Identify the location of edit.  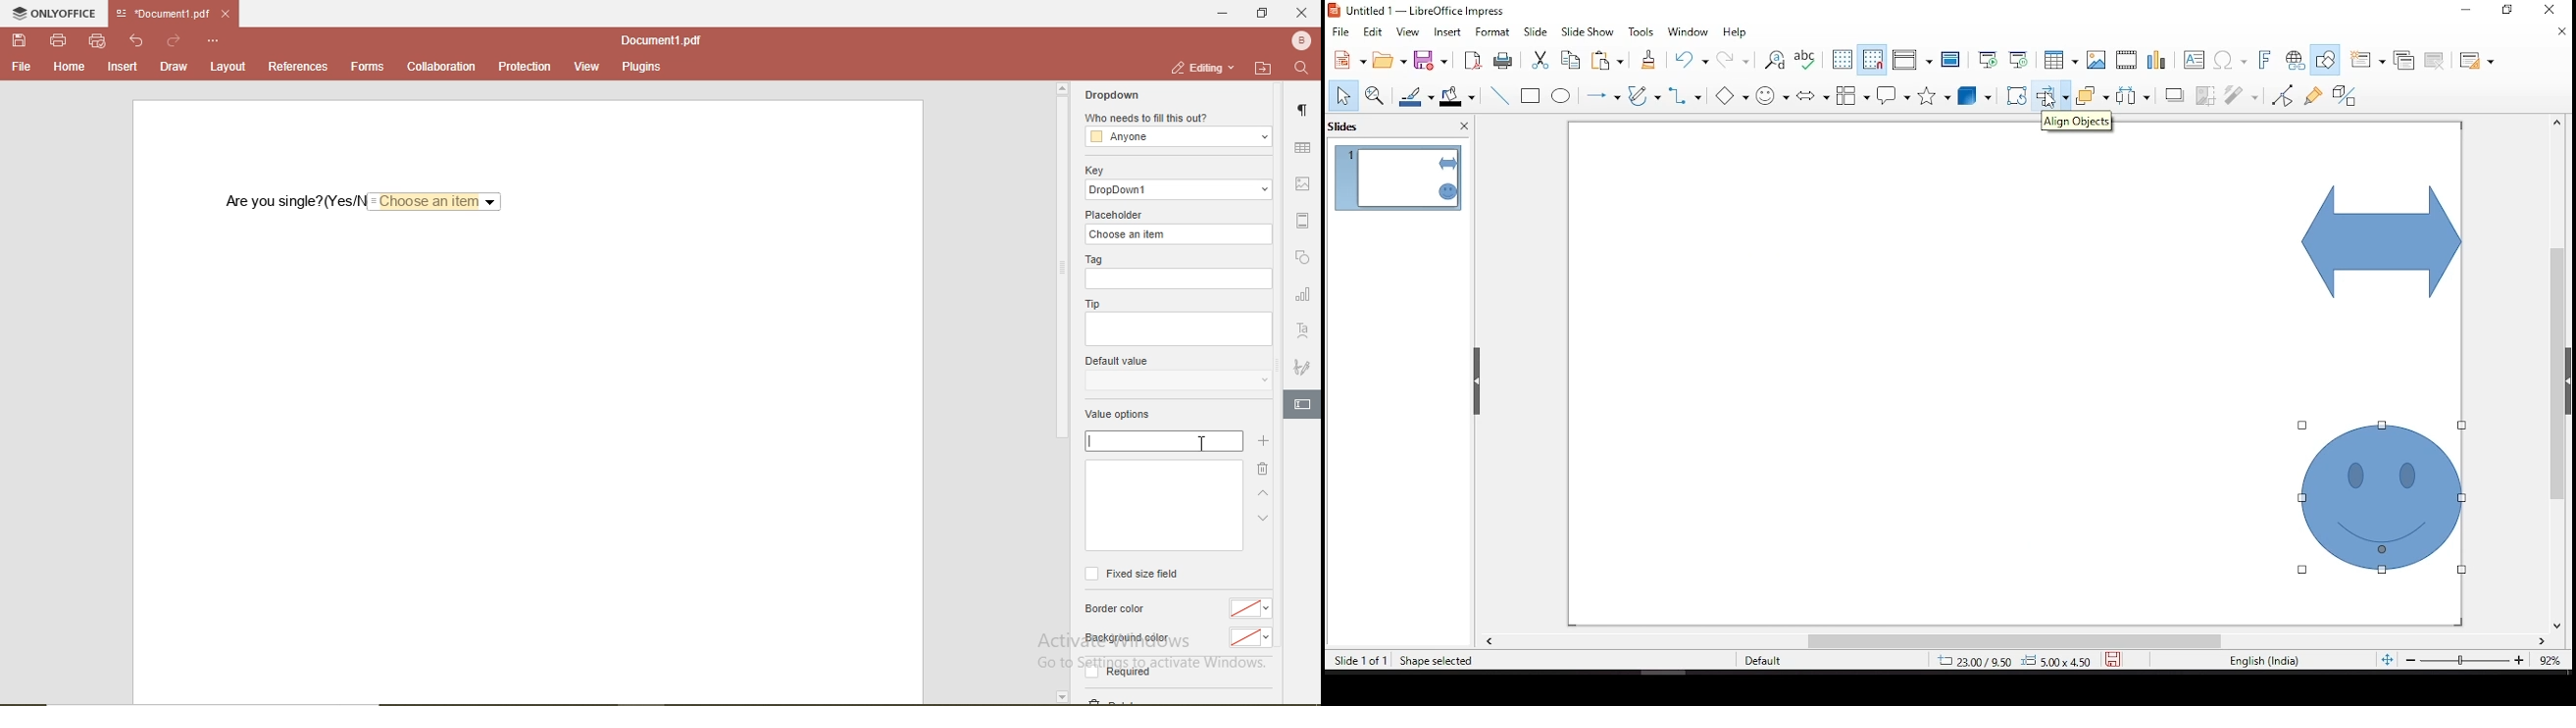
(1373, 30).